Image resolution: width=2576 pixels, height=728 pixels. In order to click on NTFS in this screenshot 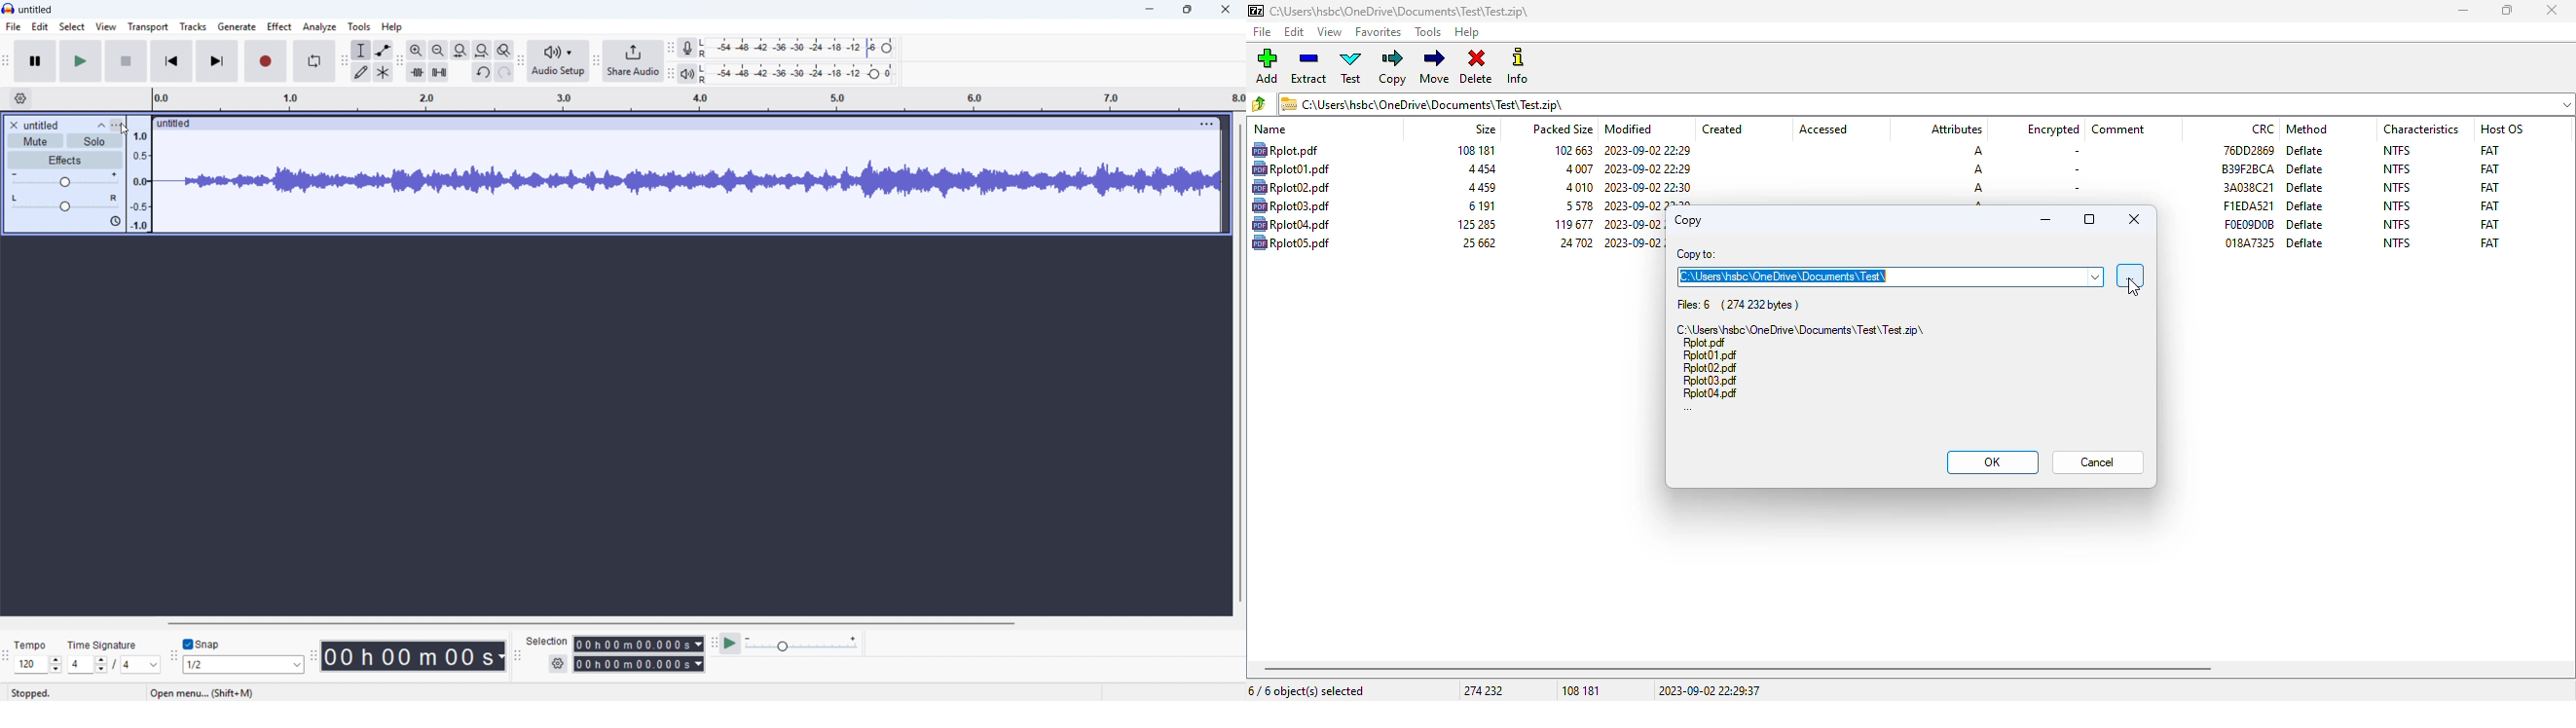, I will do `click(2397, 205)`.